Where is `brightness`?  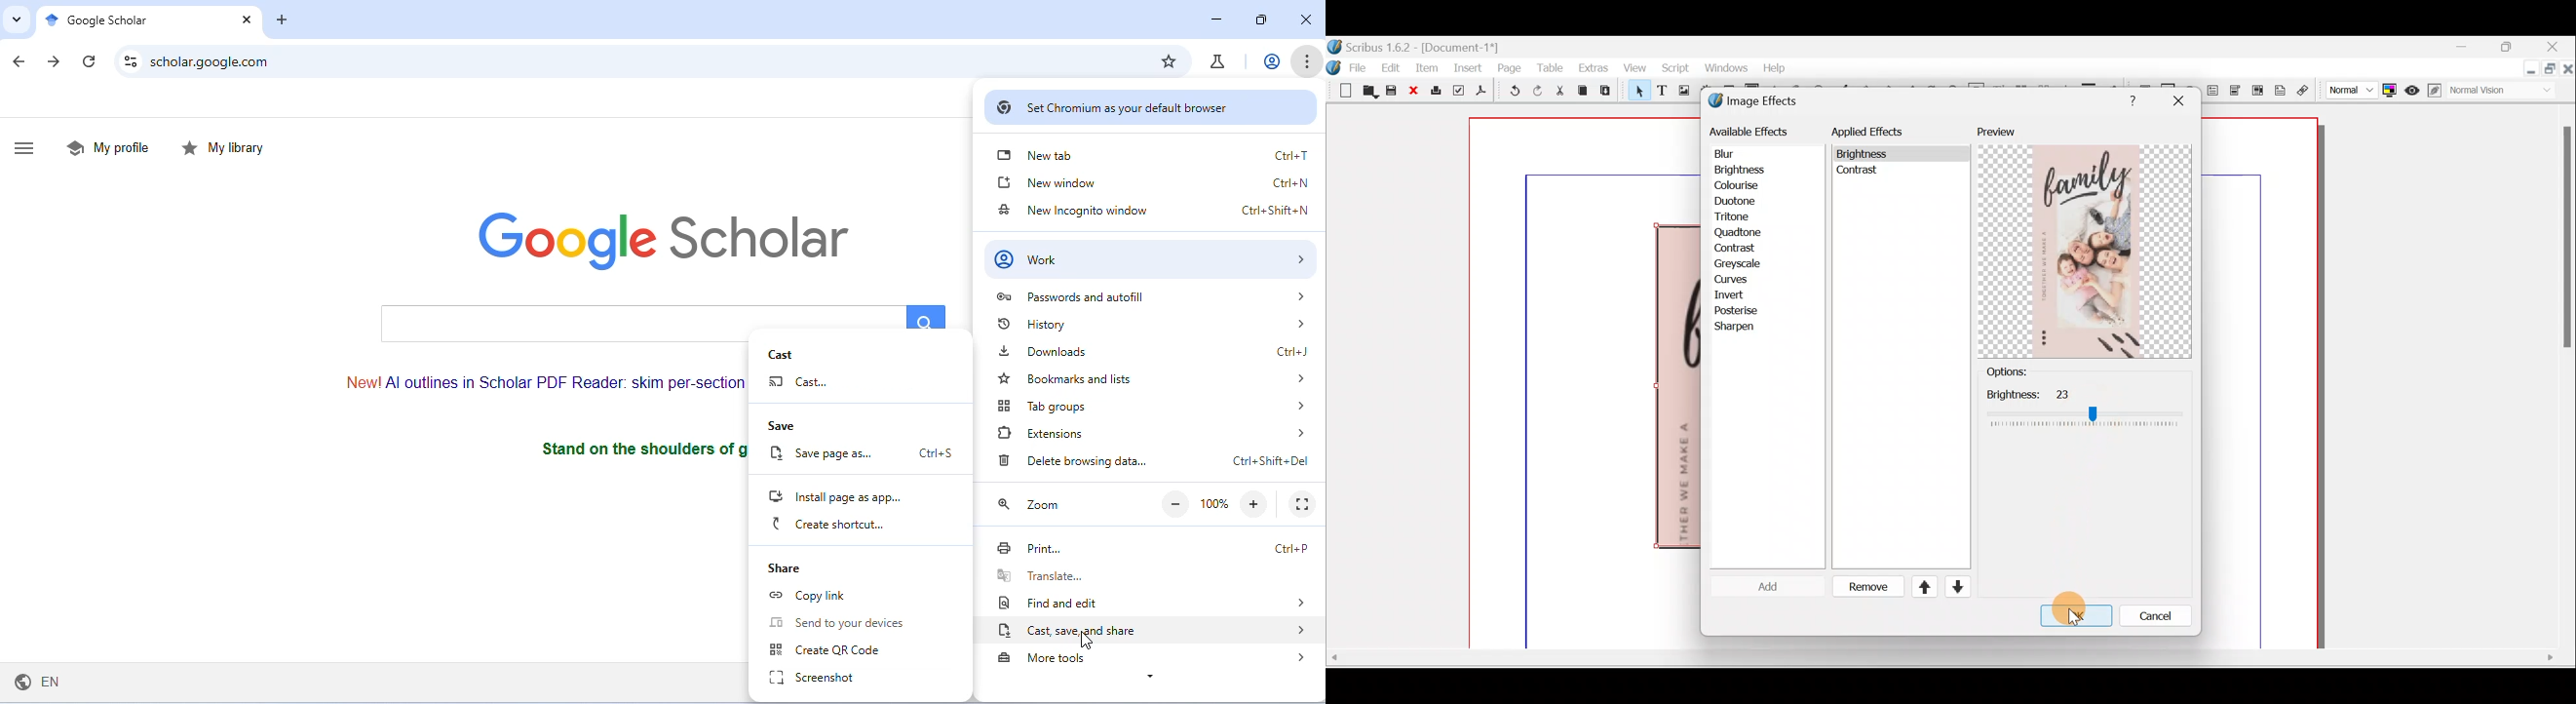 brightness is located at coordinates (1865, 154).